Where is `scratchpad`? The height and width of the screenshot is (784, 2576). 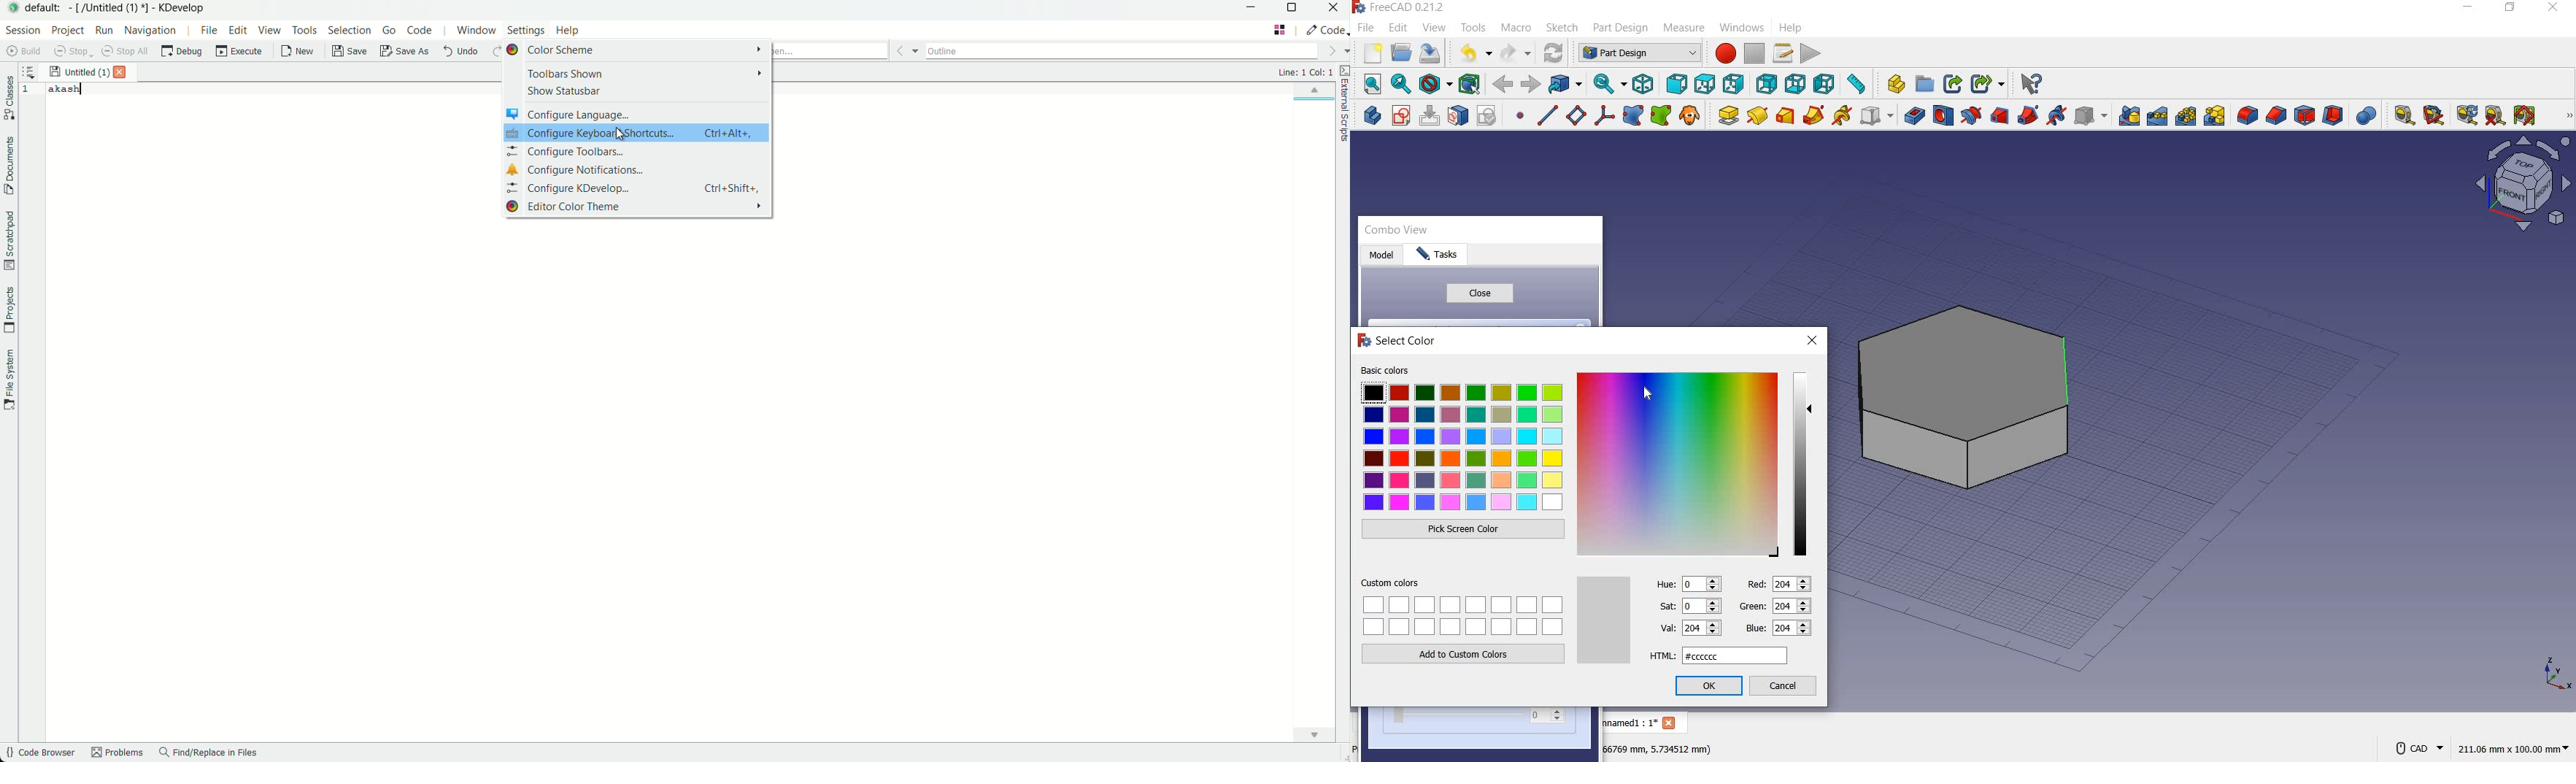
scratchpad is located at coordinates (8, 240).